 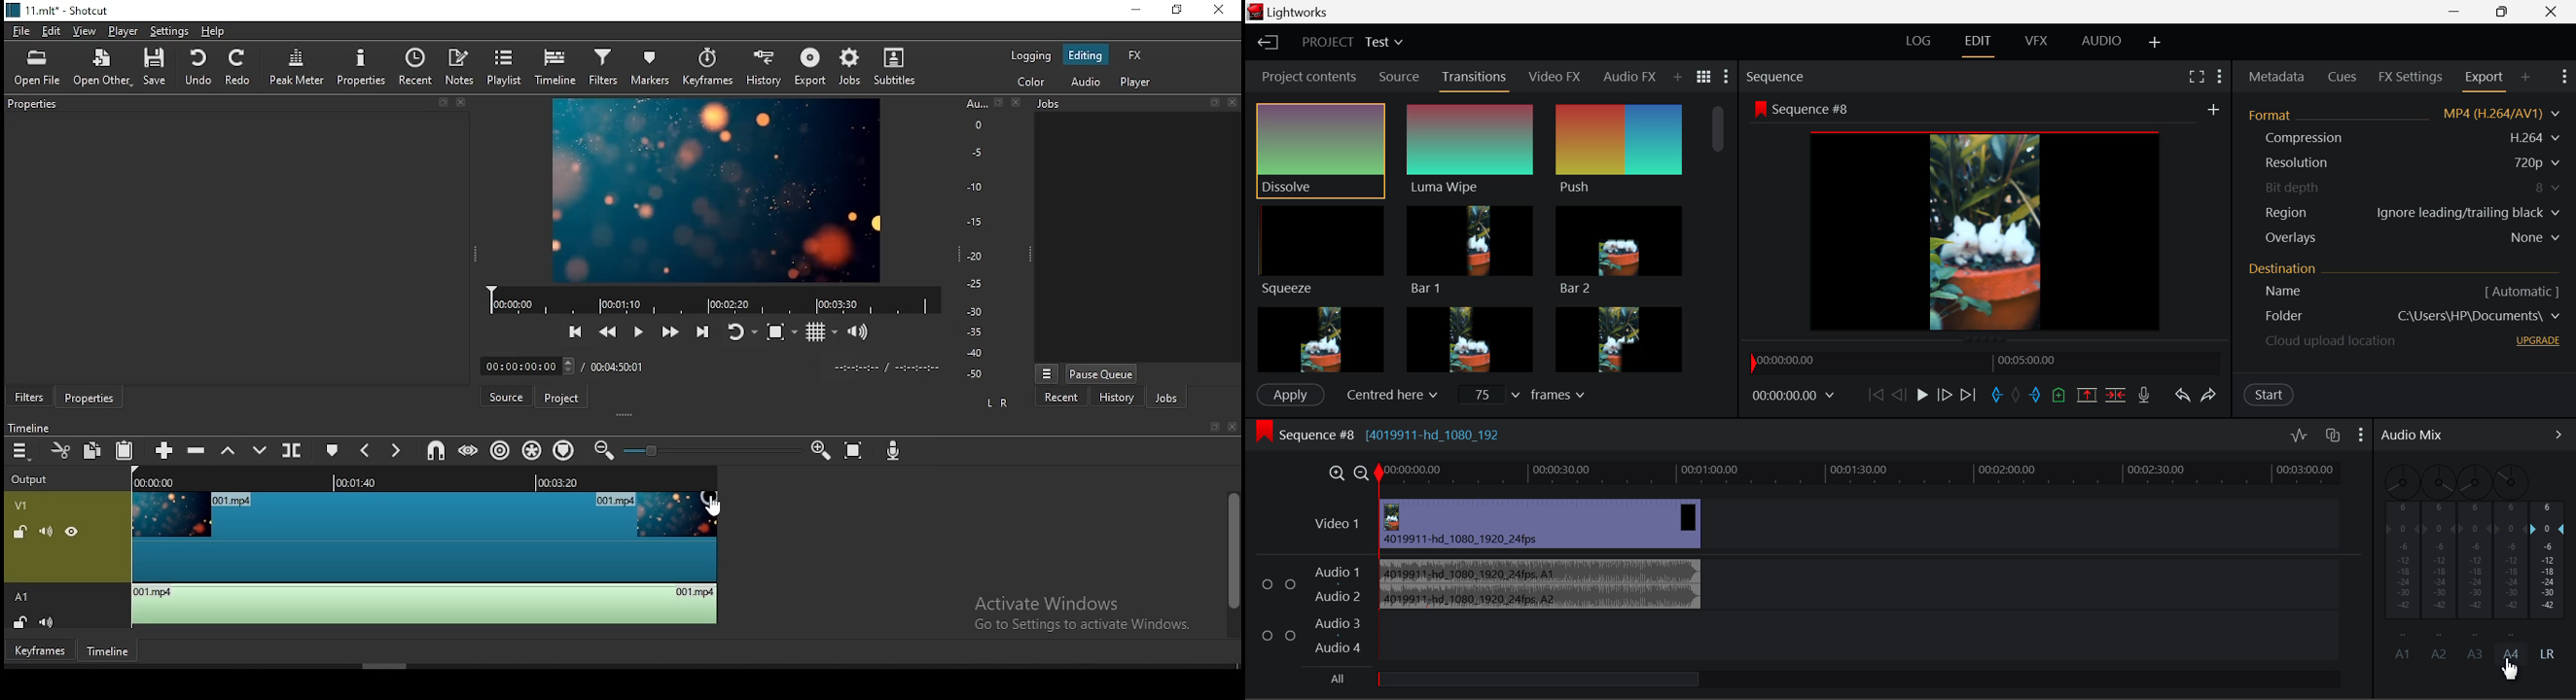 I want to click on cut, so click(x=56, y=449).